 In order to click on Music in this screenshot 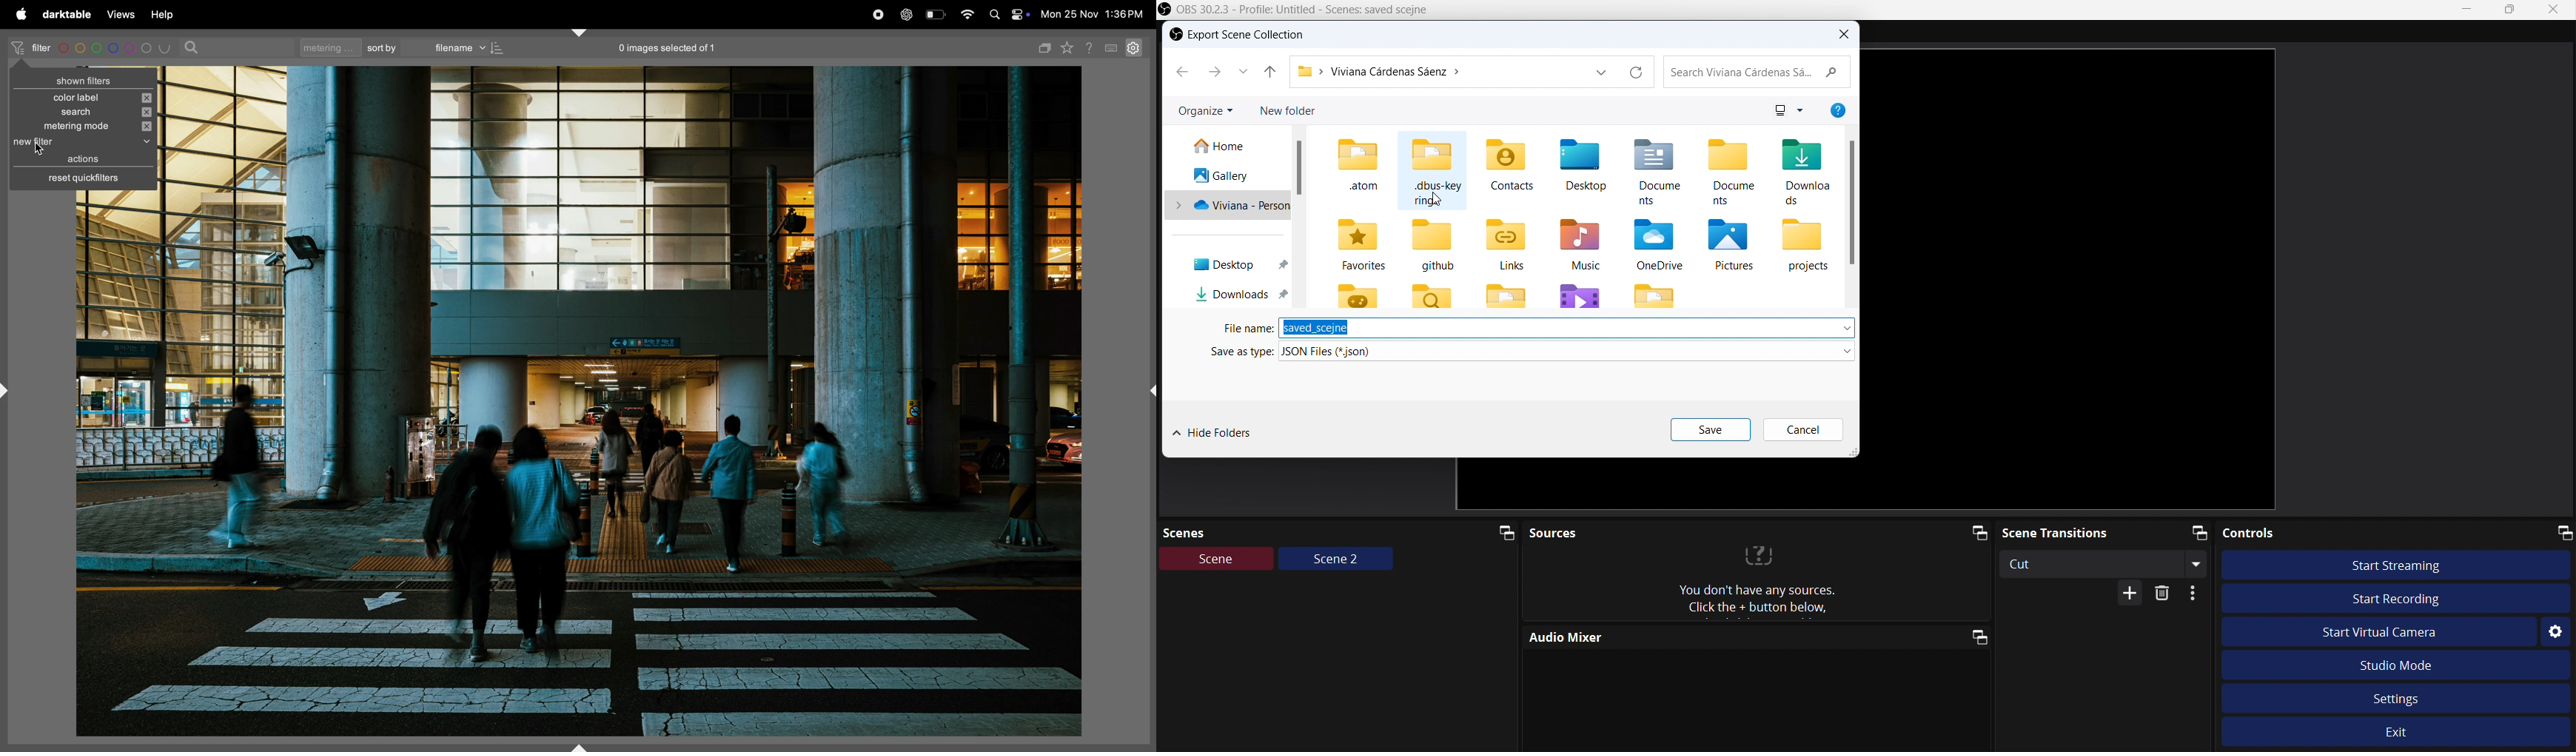, I will do `click(1578, 245)`.